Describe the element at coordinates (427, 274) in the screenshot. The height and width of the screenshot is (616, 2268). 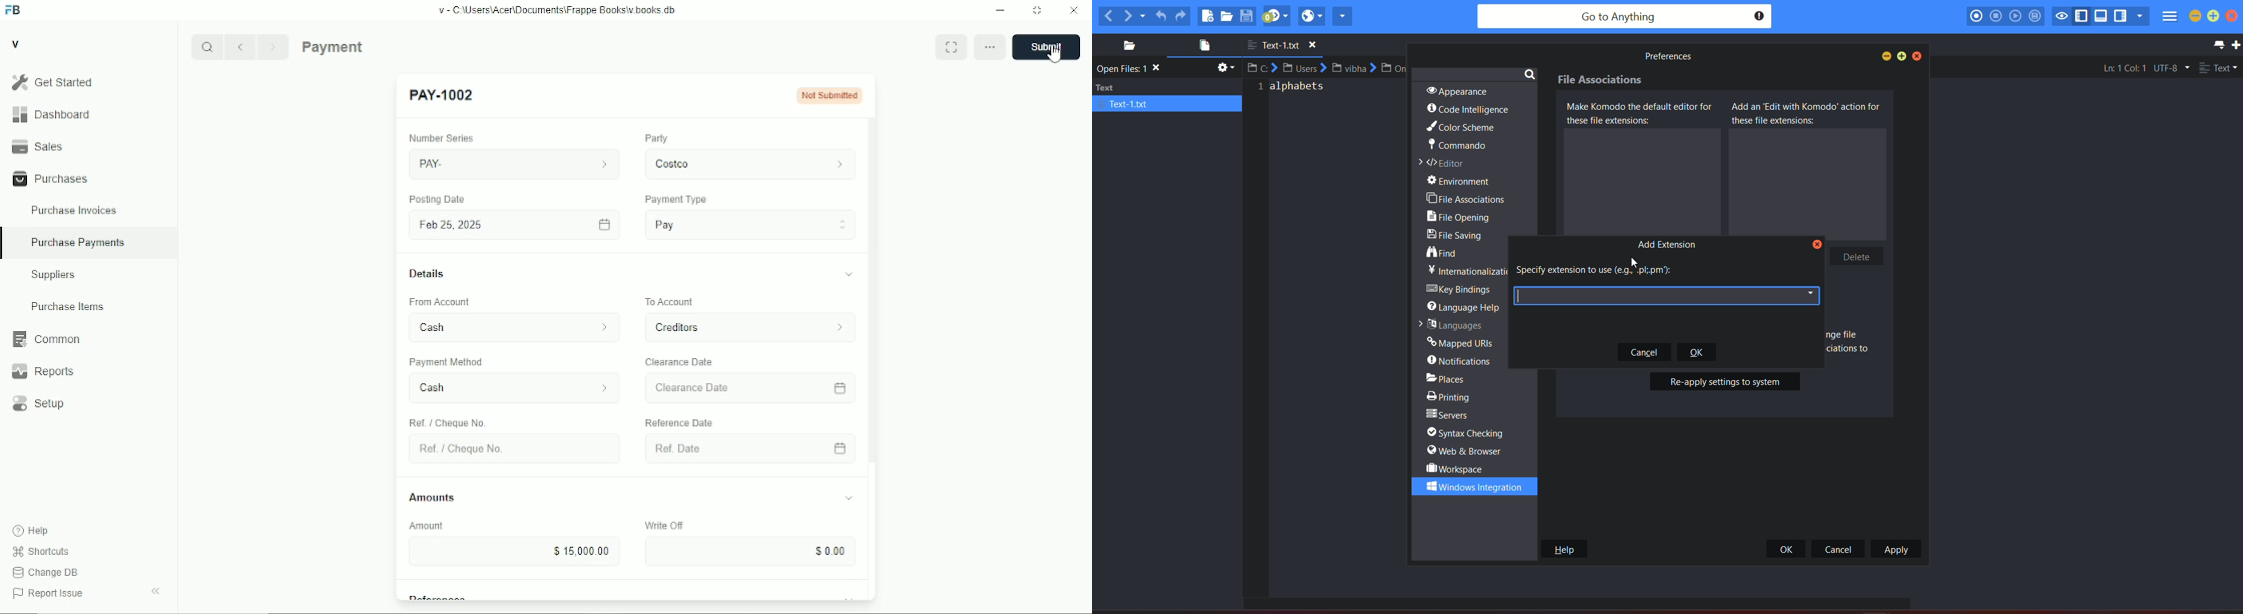
I see `Details` at that location.